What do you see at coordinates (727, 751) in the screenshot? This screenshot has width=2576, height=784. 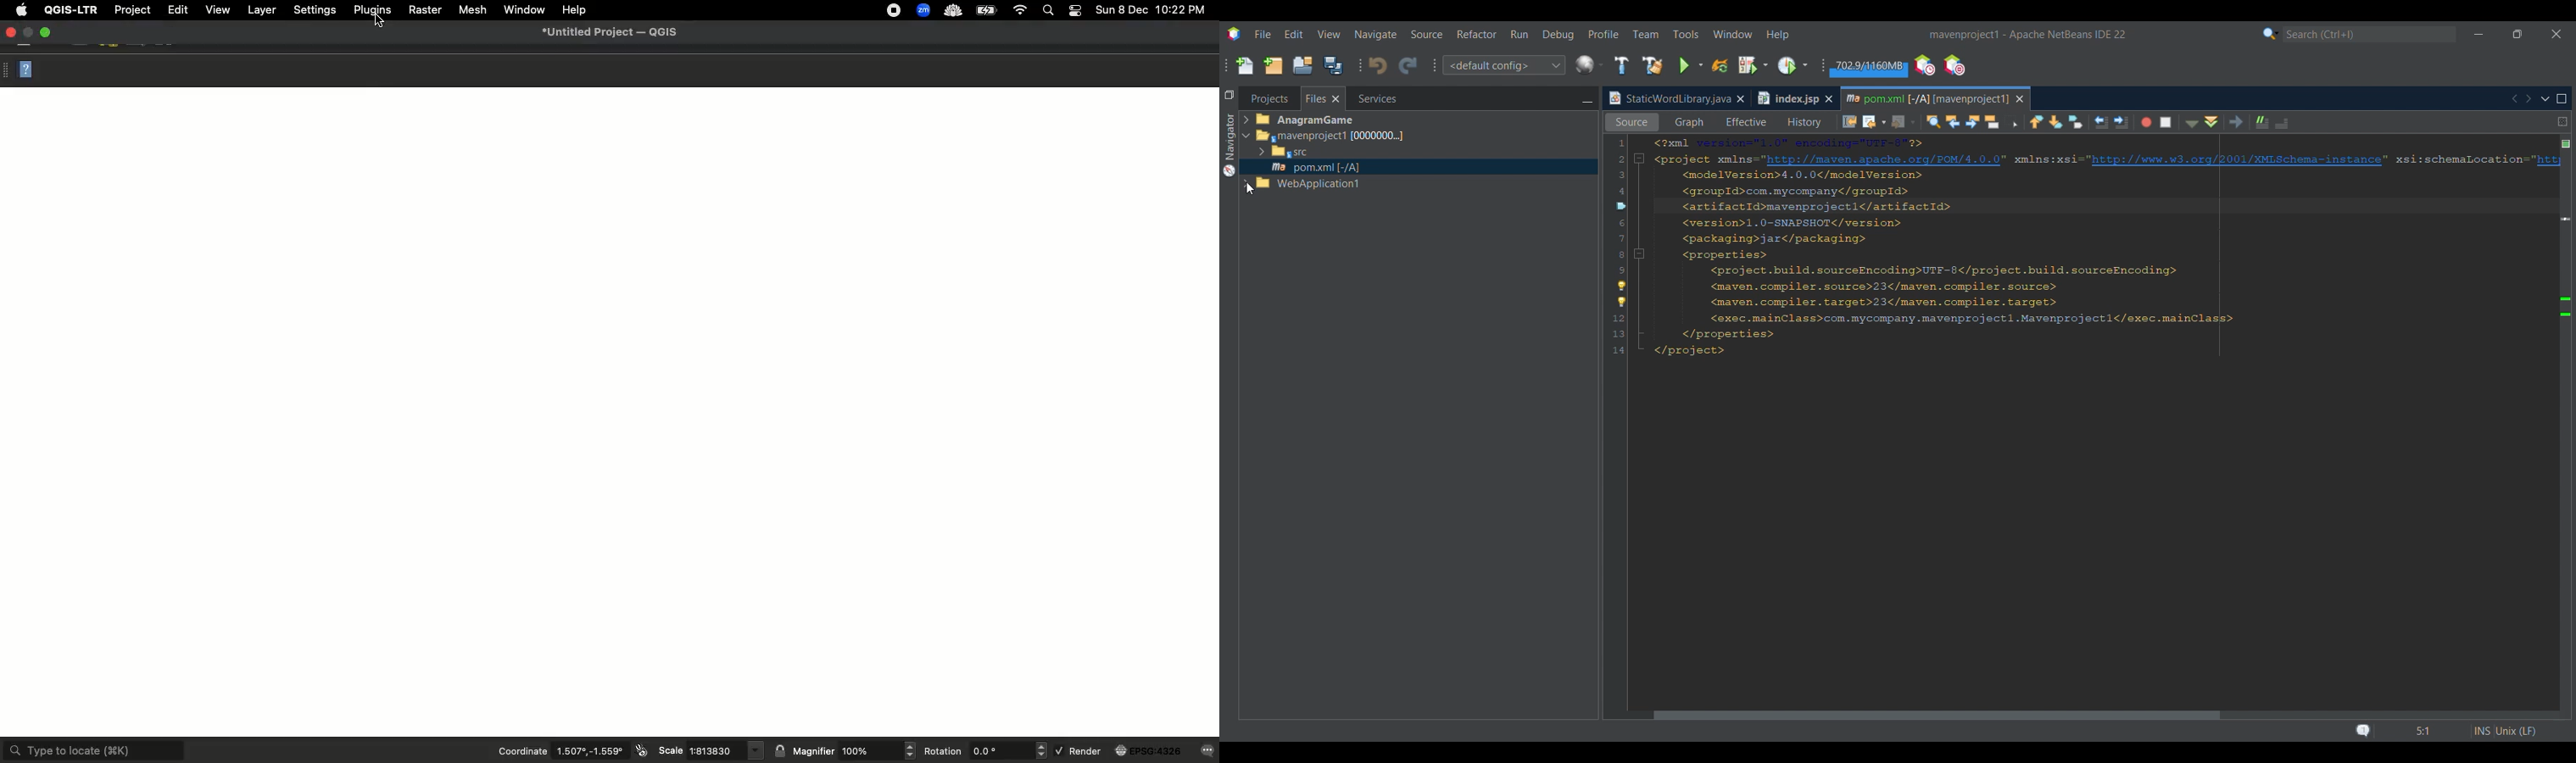 I see `Scale` at bounding box center [727, 751].